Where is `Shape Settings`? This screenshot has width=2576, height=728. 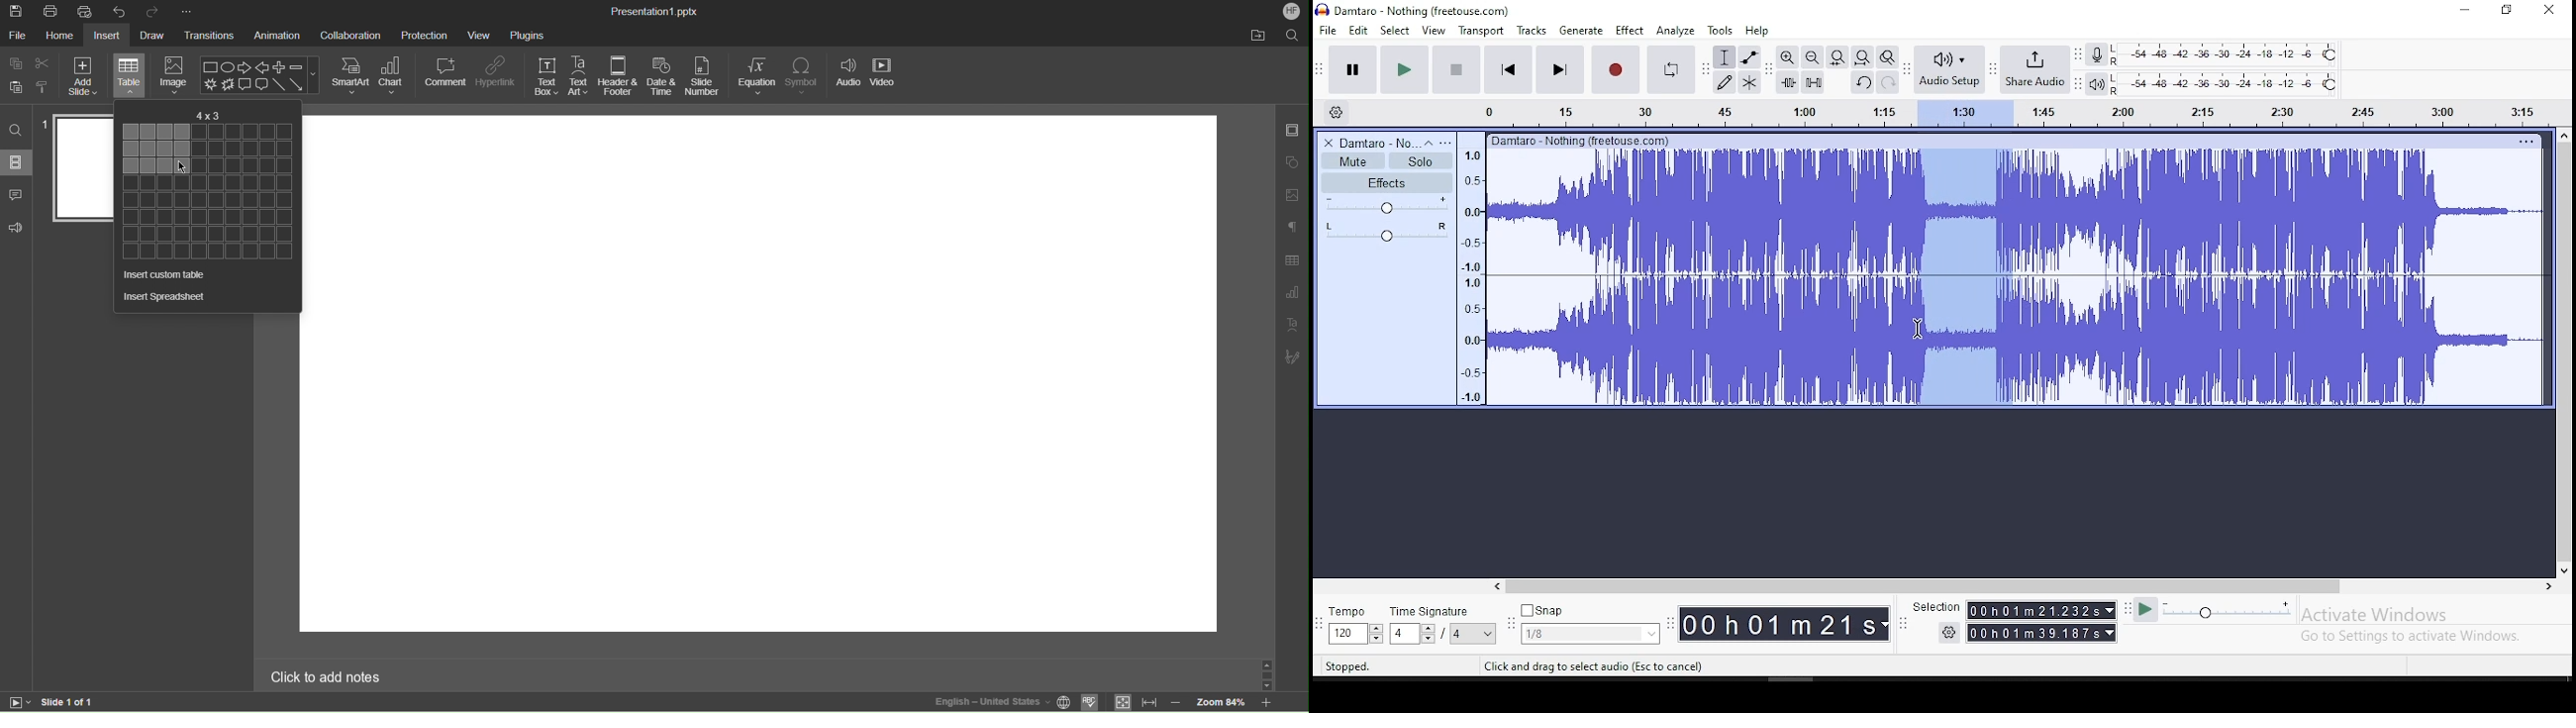 Shape Settings is located at coordinates (1293, 159).